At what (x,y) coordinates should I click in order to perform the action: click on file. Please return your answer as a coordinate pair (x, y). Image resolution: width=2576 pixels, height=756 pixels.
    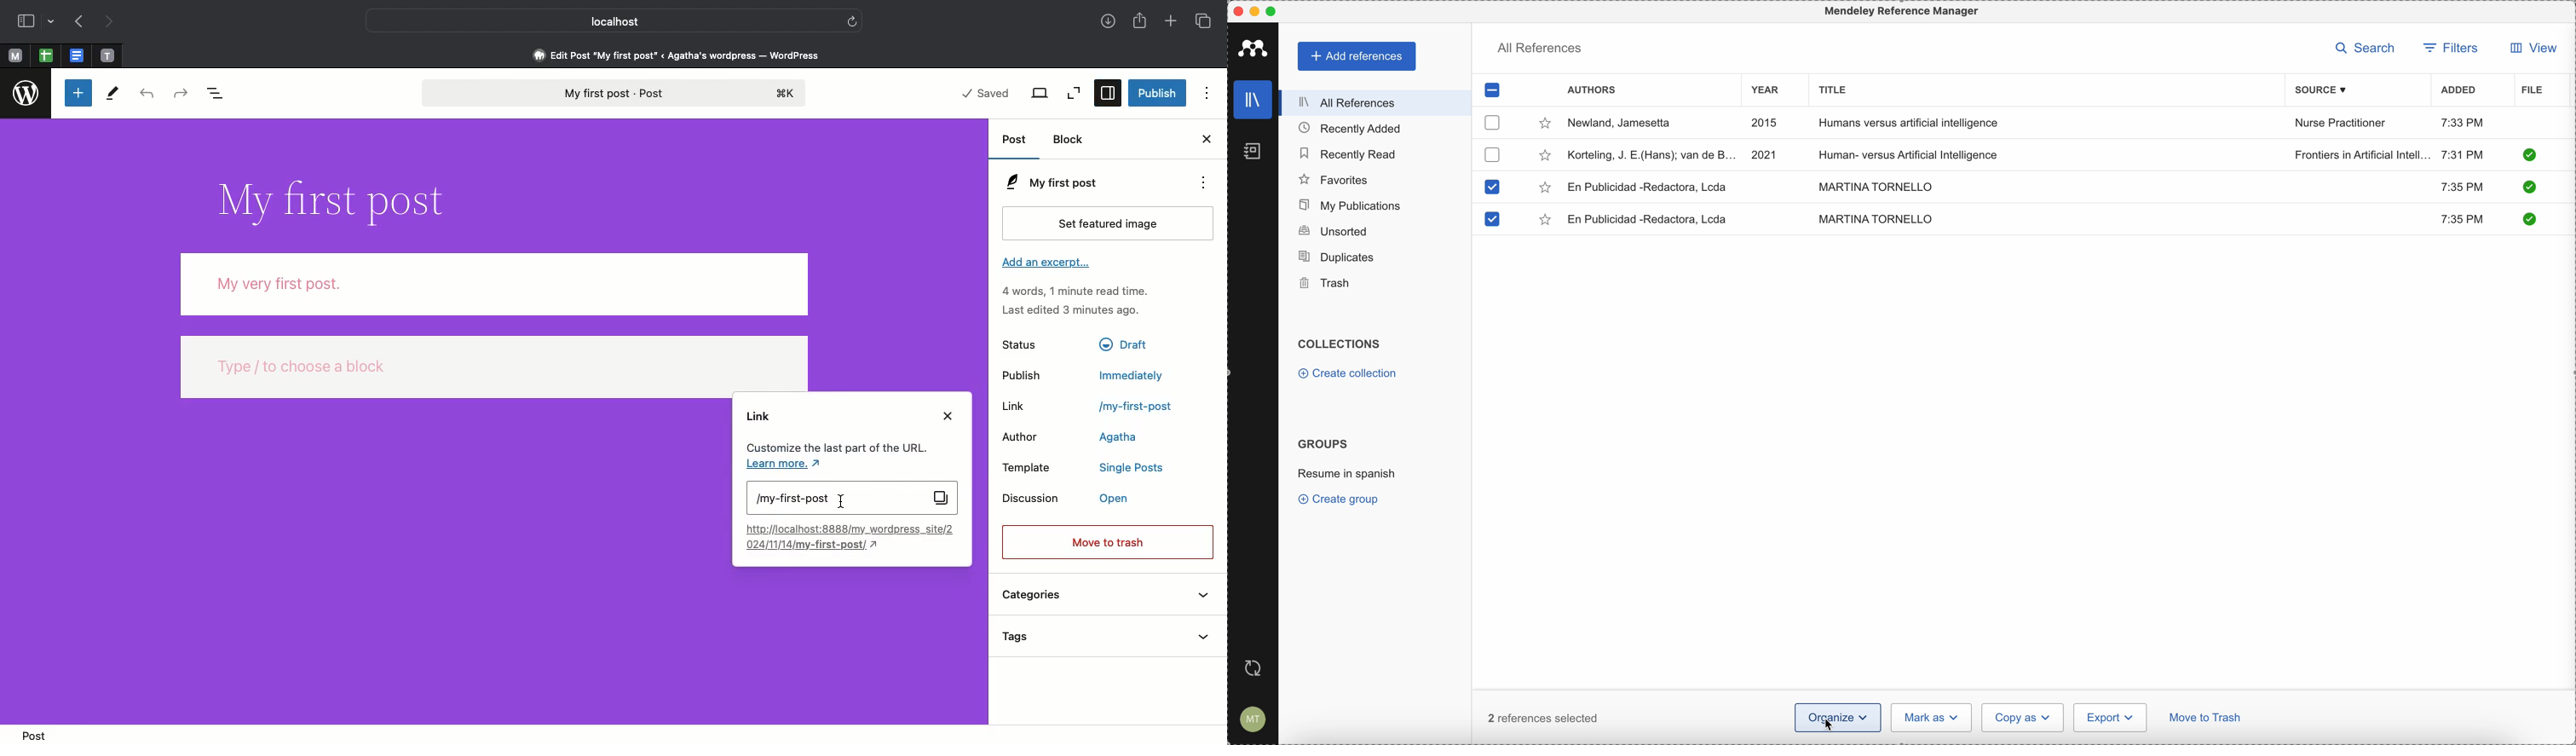
    Looking at the image, I should click on (2533, 90).